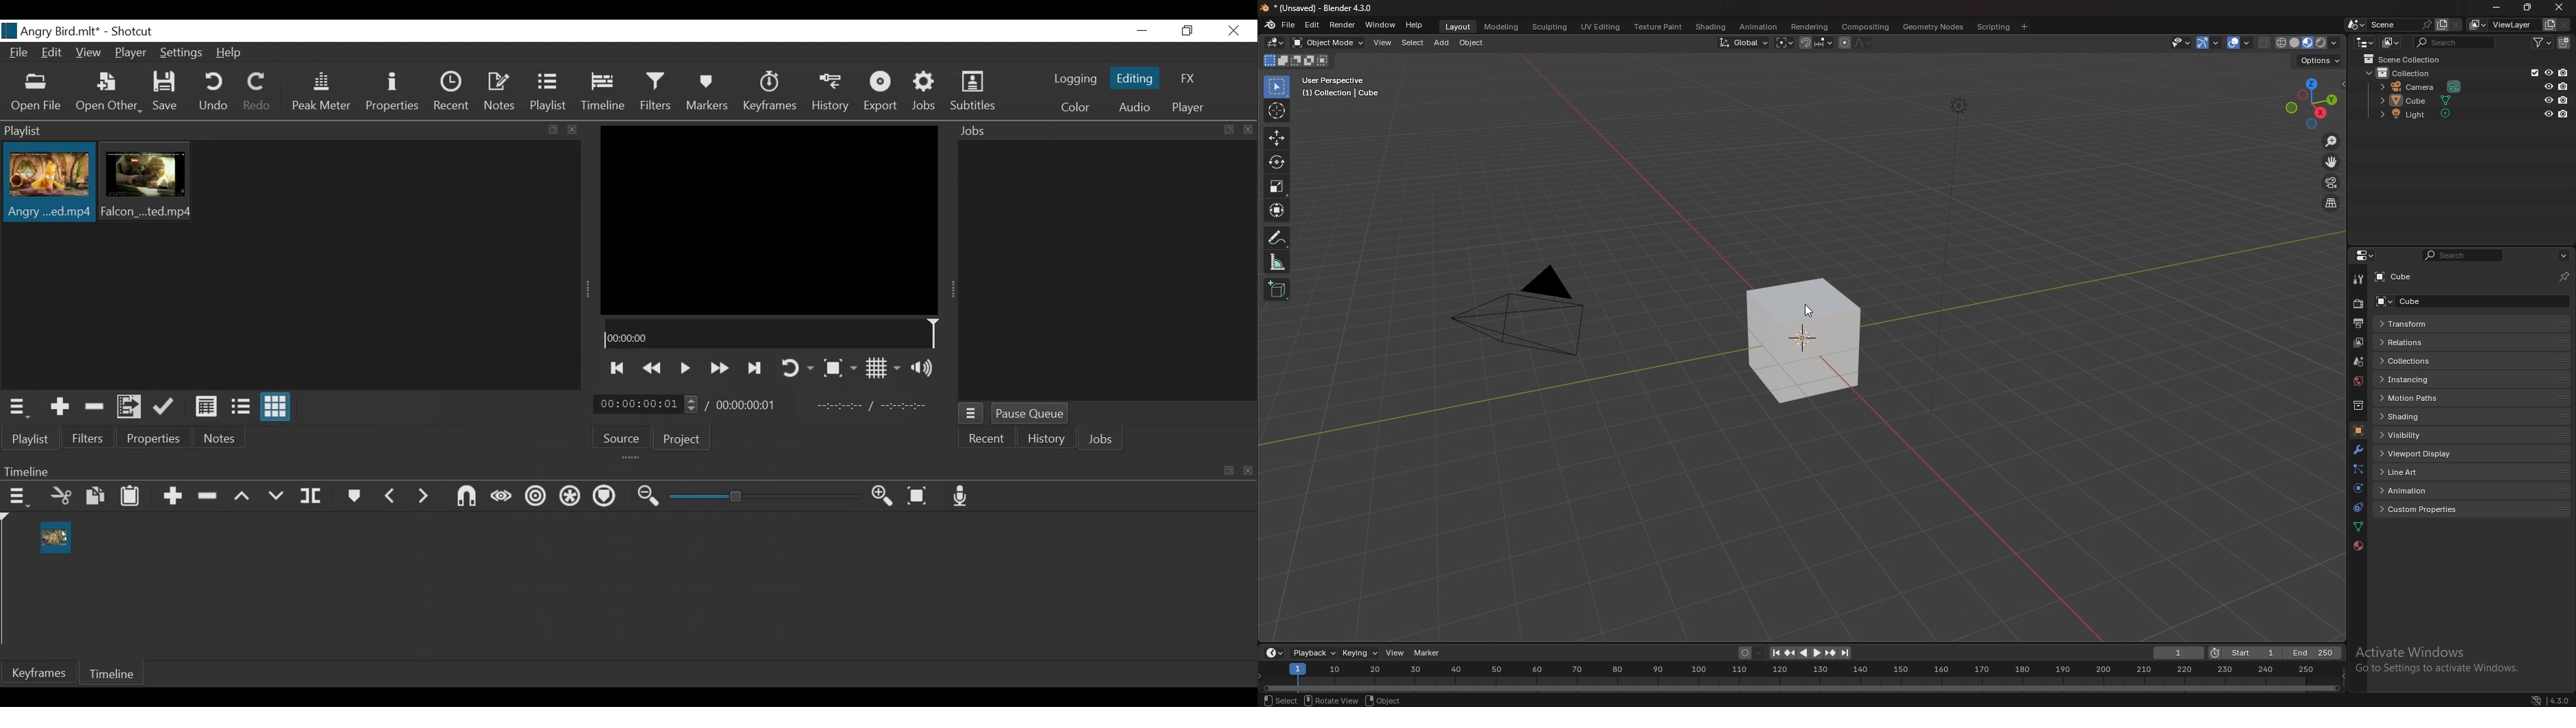 The image size is (2576, 728). What do you see at coordinates (2265, 43) in the screenshot?
I see `toggle xrays` at bounding box center [2265, 43].